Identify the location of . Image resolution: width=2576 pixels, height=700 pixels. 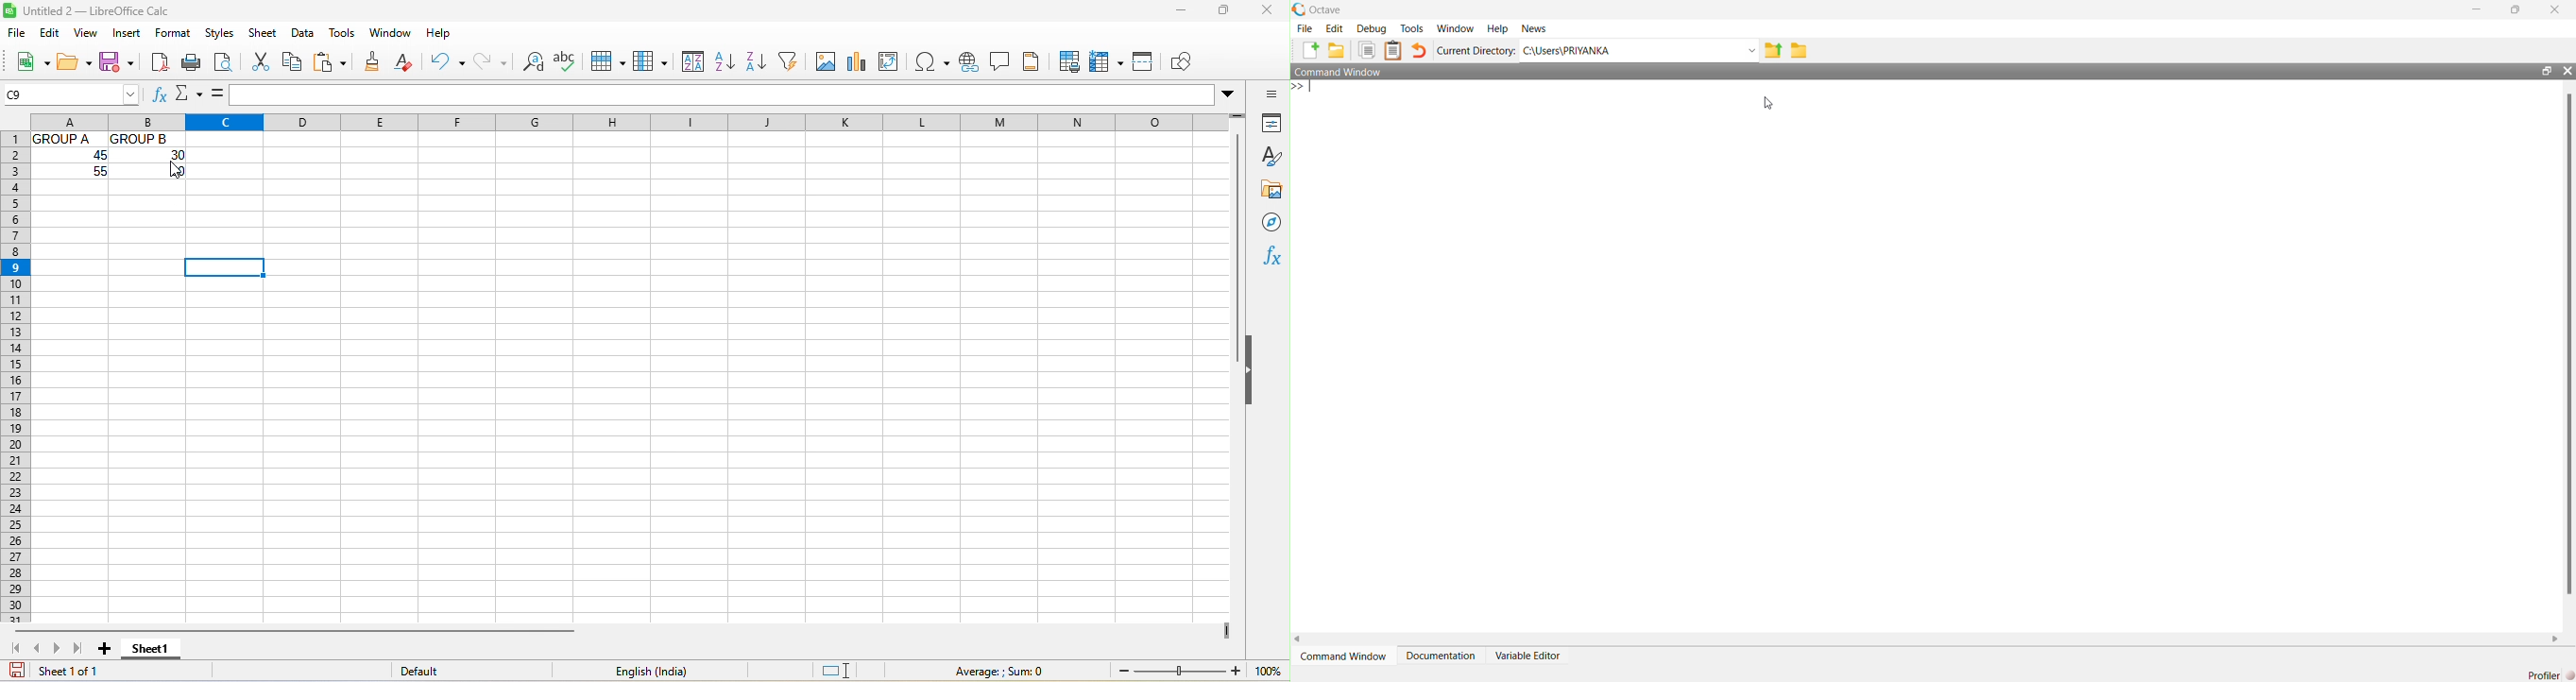
(71, 155).